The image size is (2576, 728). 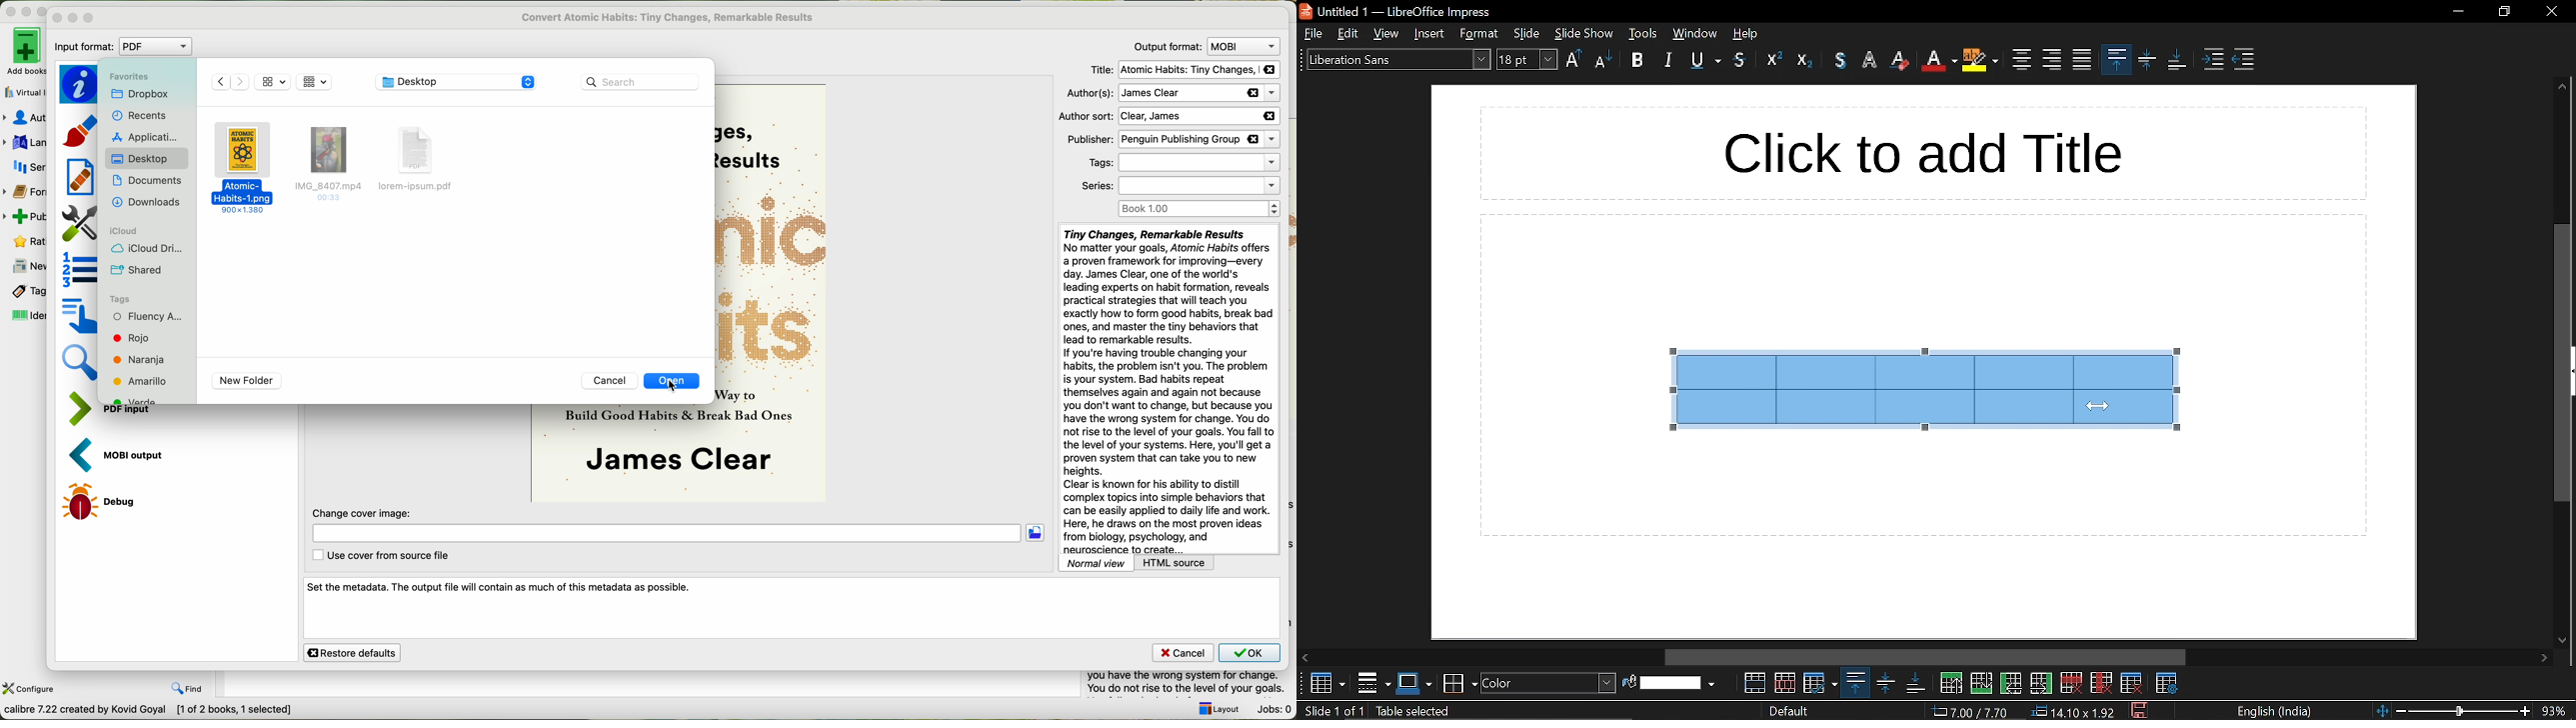 I want to click on slide, so click(x=1528, y=33).